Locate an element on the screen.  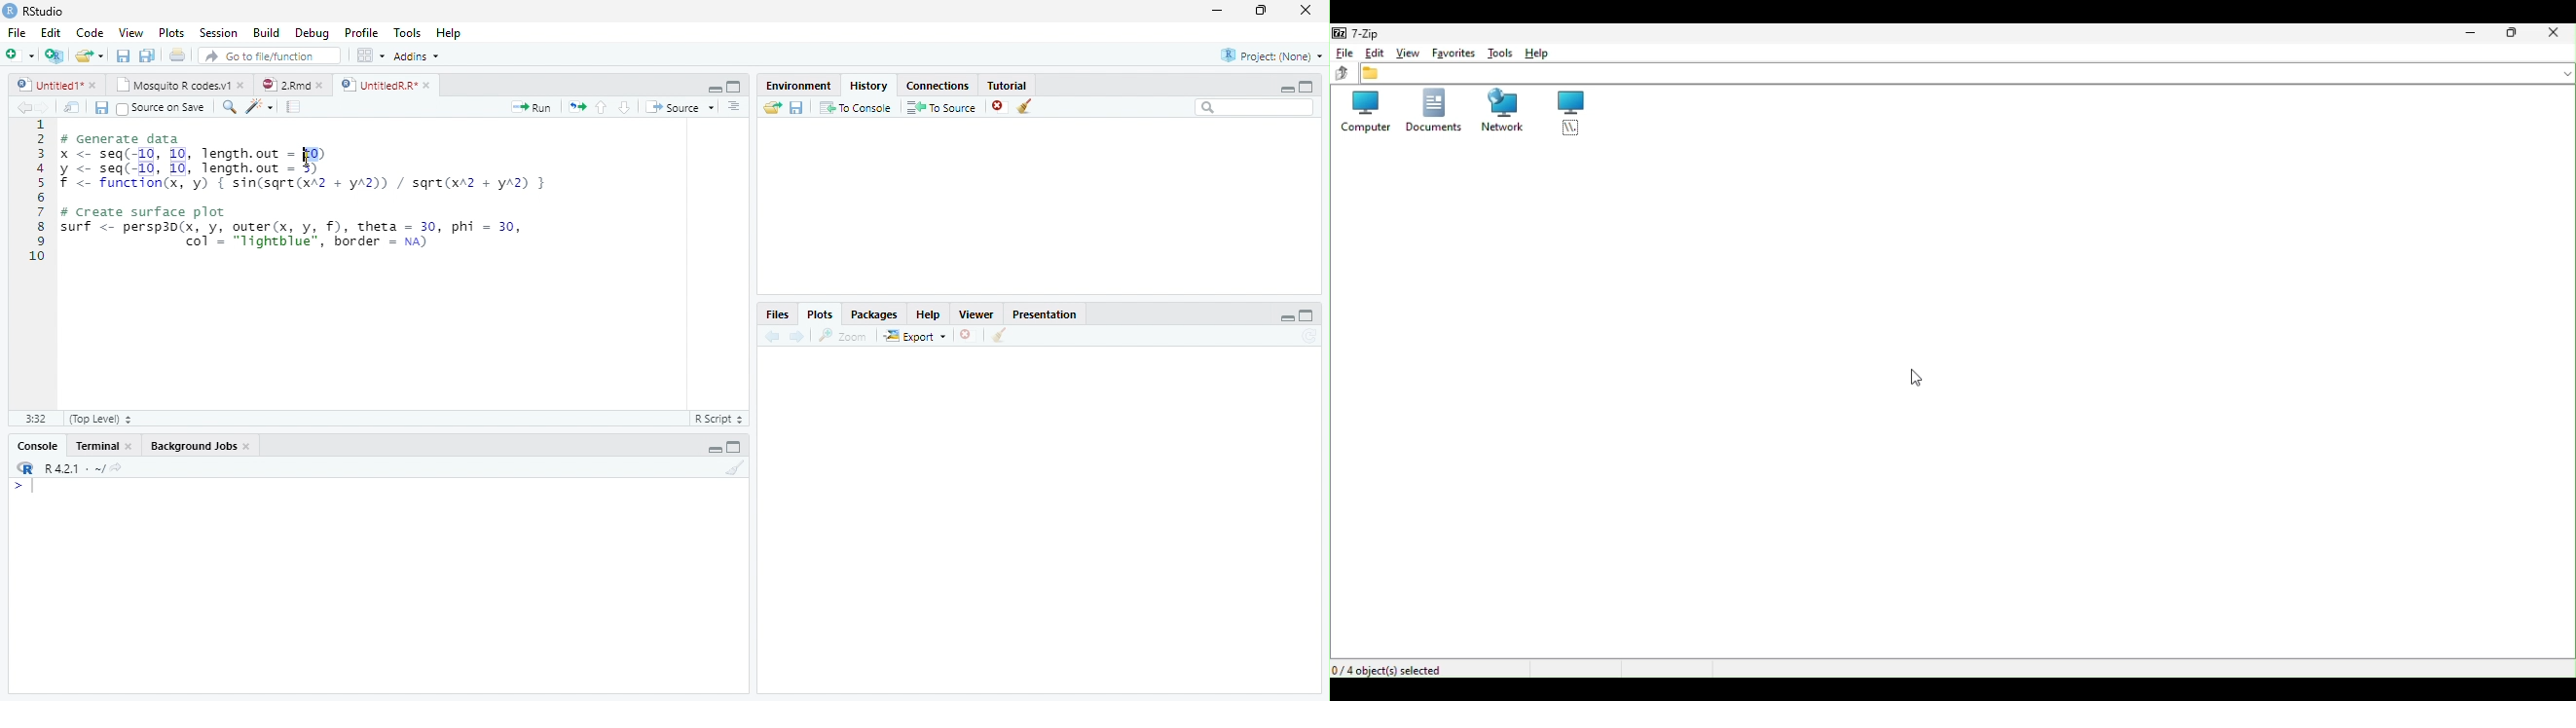
maximize is located at coordinates (1306, 87).